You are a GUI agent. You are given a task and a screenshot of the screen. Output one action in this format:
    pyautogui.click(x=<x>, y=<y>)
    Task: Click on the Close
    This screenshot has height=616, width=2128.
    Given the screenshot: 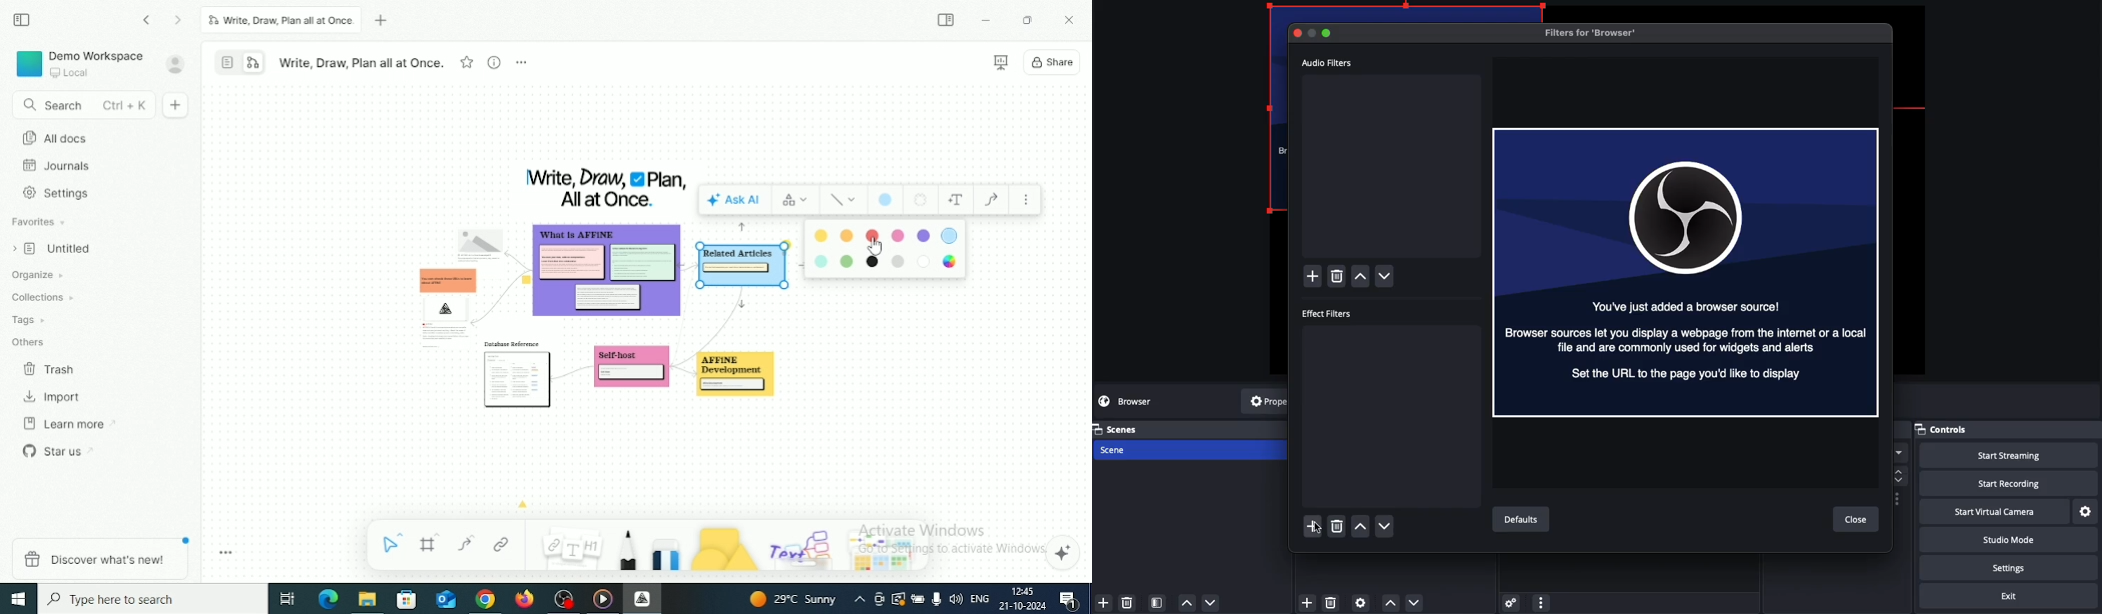 What is the action you would take?
    pyautogui.click(x=1299, y=32)
    